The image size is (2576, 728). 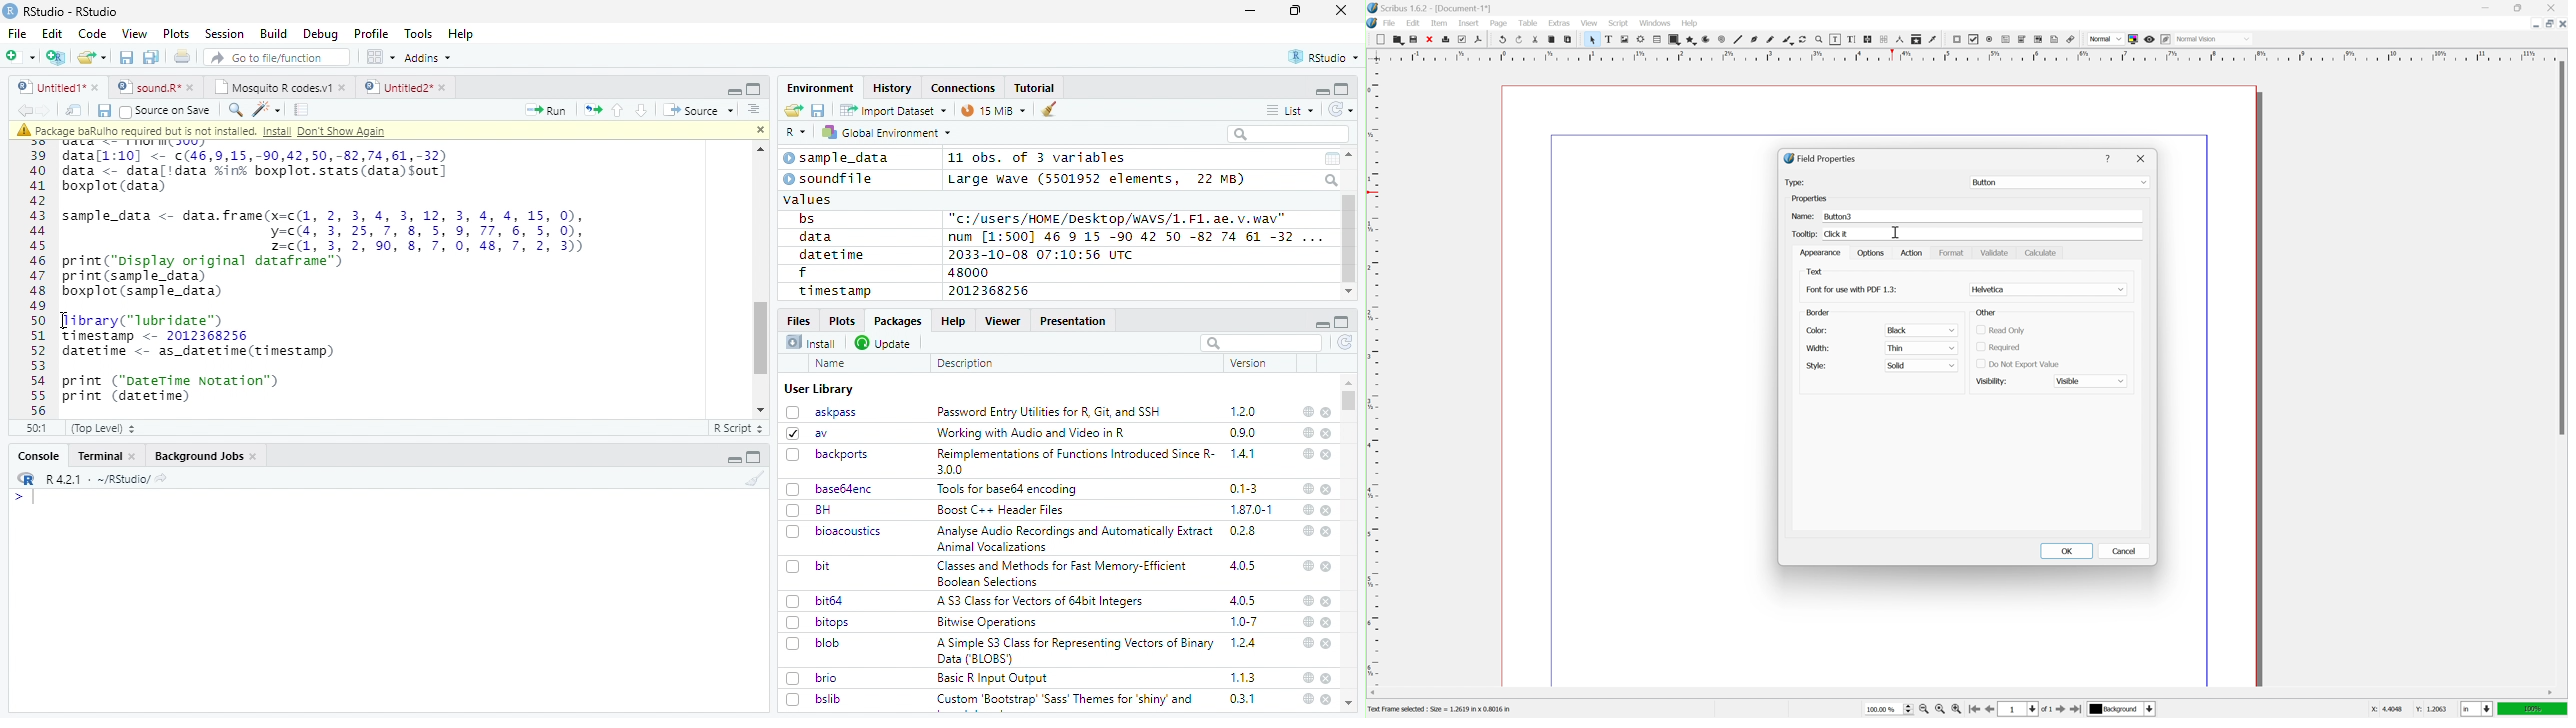 I want to click on (Top Level), so click(x=102, y=428).